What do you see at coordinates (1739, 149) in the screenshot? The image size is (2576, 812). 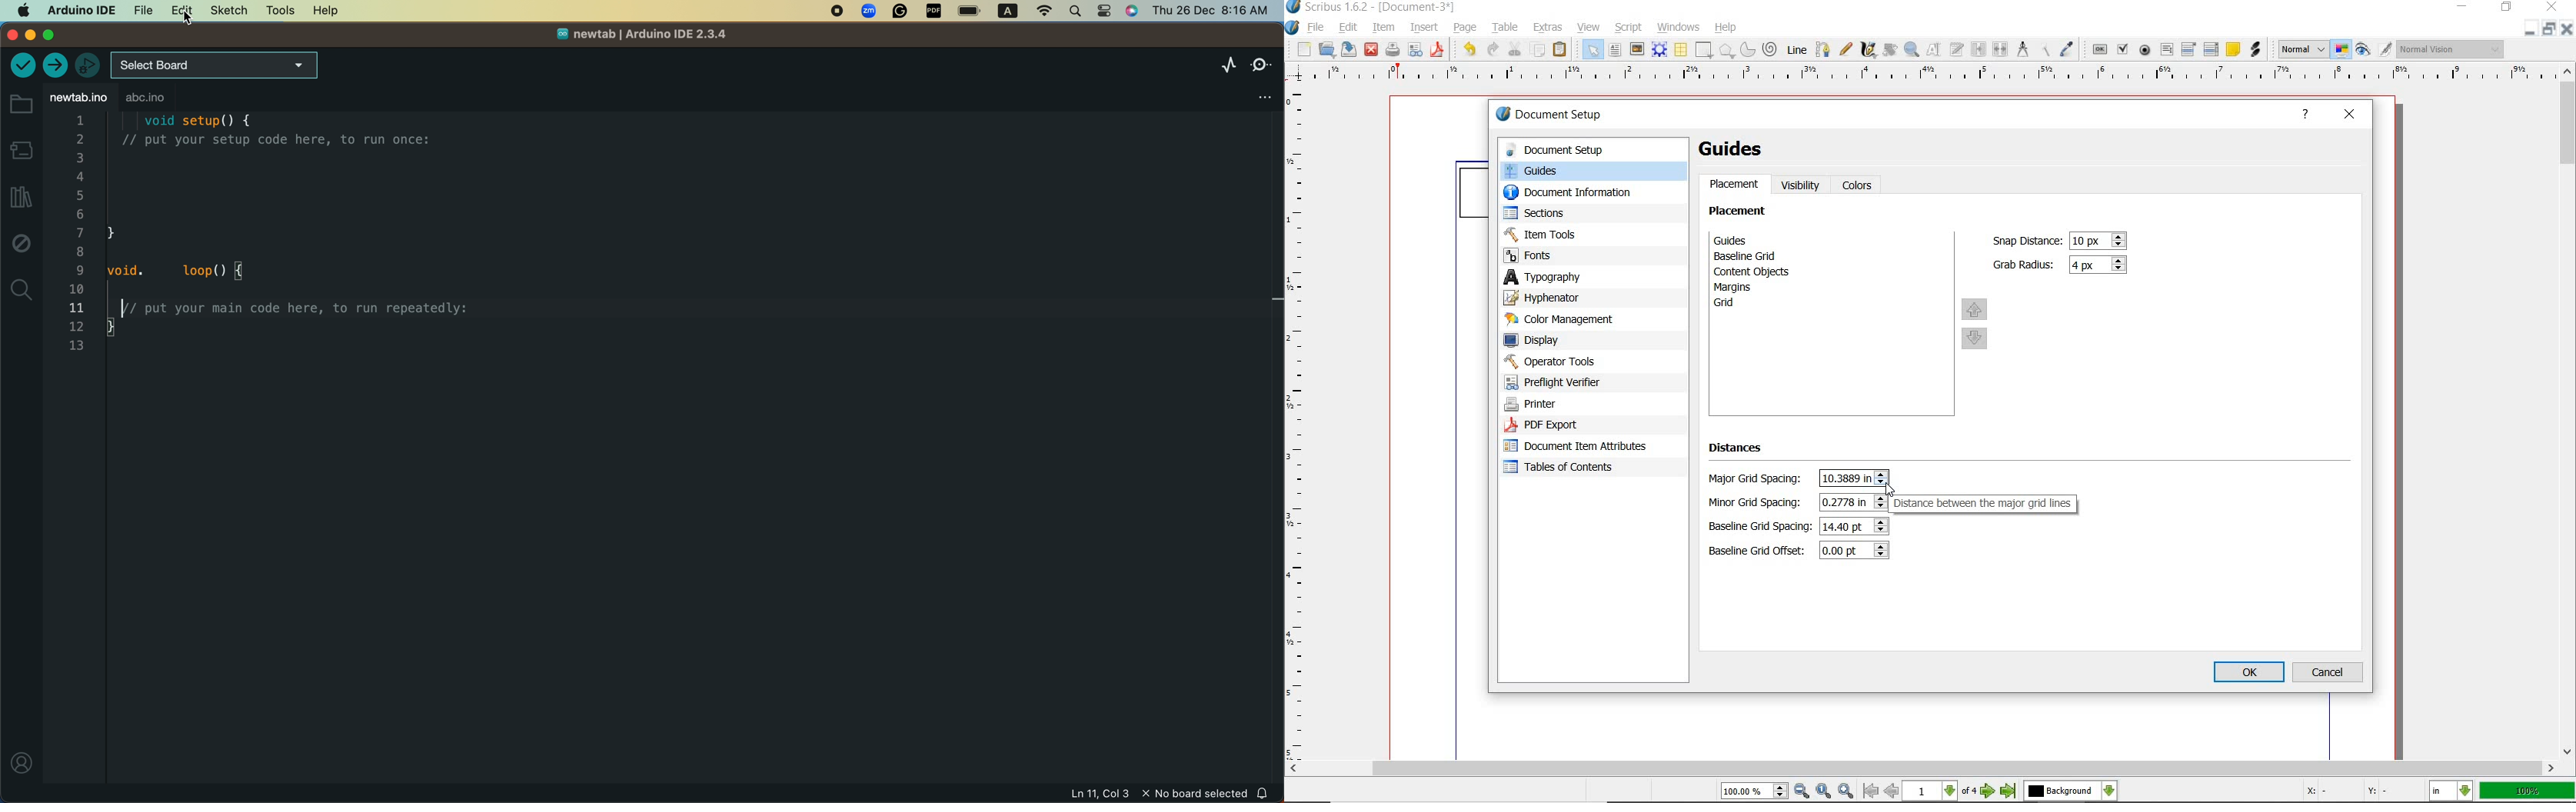 I see `guides` at bounding box center [1739, 149].